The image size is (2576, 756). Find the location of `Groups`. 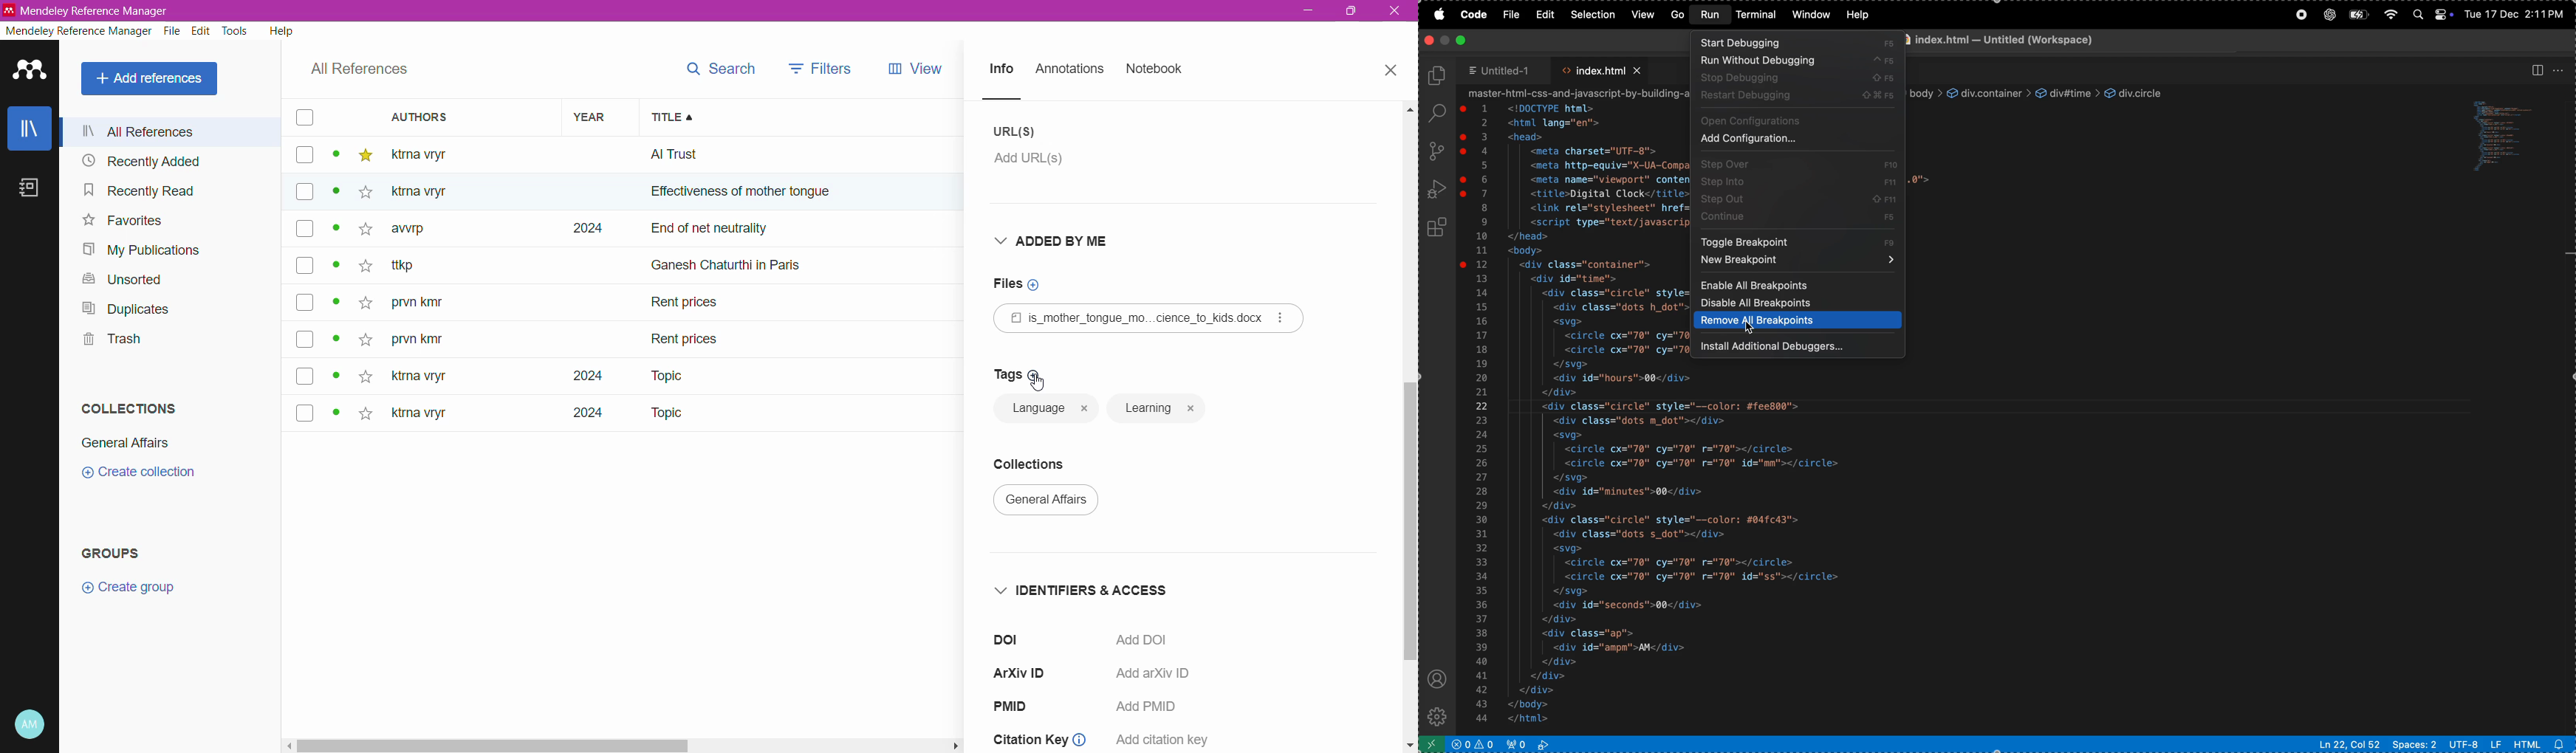

Groups is located at coordinates (114, 554).